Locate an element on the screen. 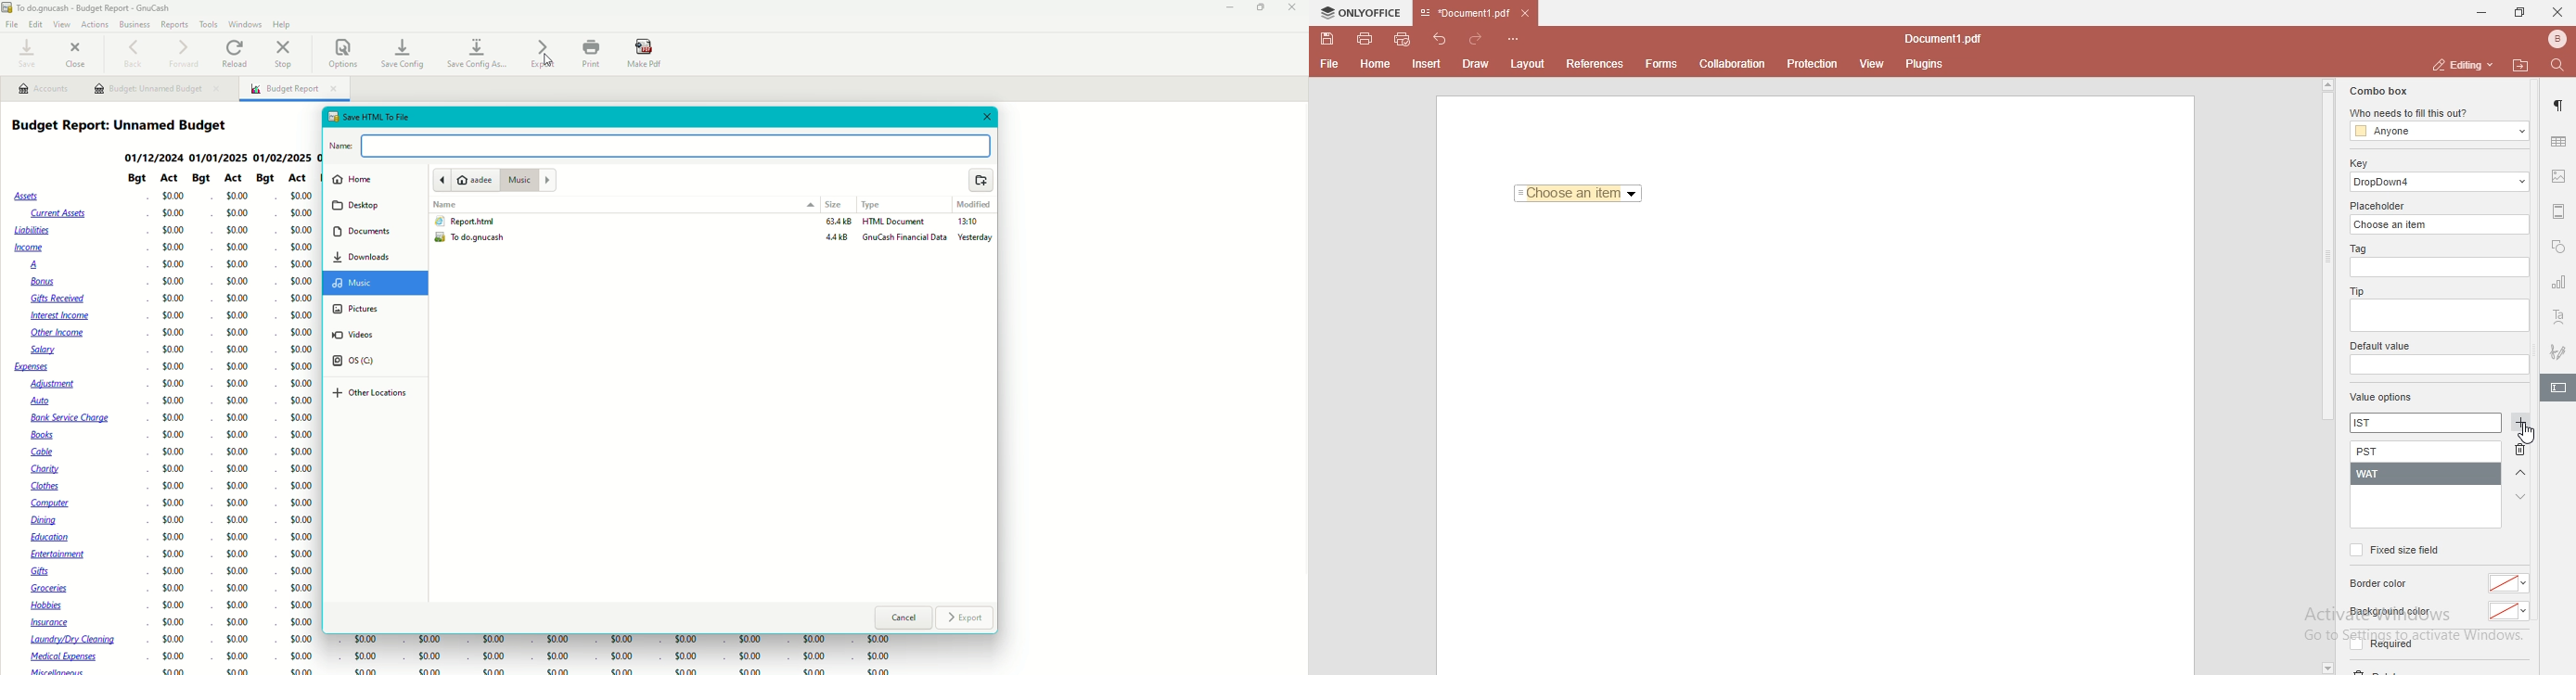 The height and width of the screenshot is (700, 2576). Save Config As is located at coordinates (479, 54).